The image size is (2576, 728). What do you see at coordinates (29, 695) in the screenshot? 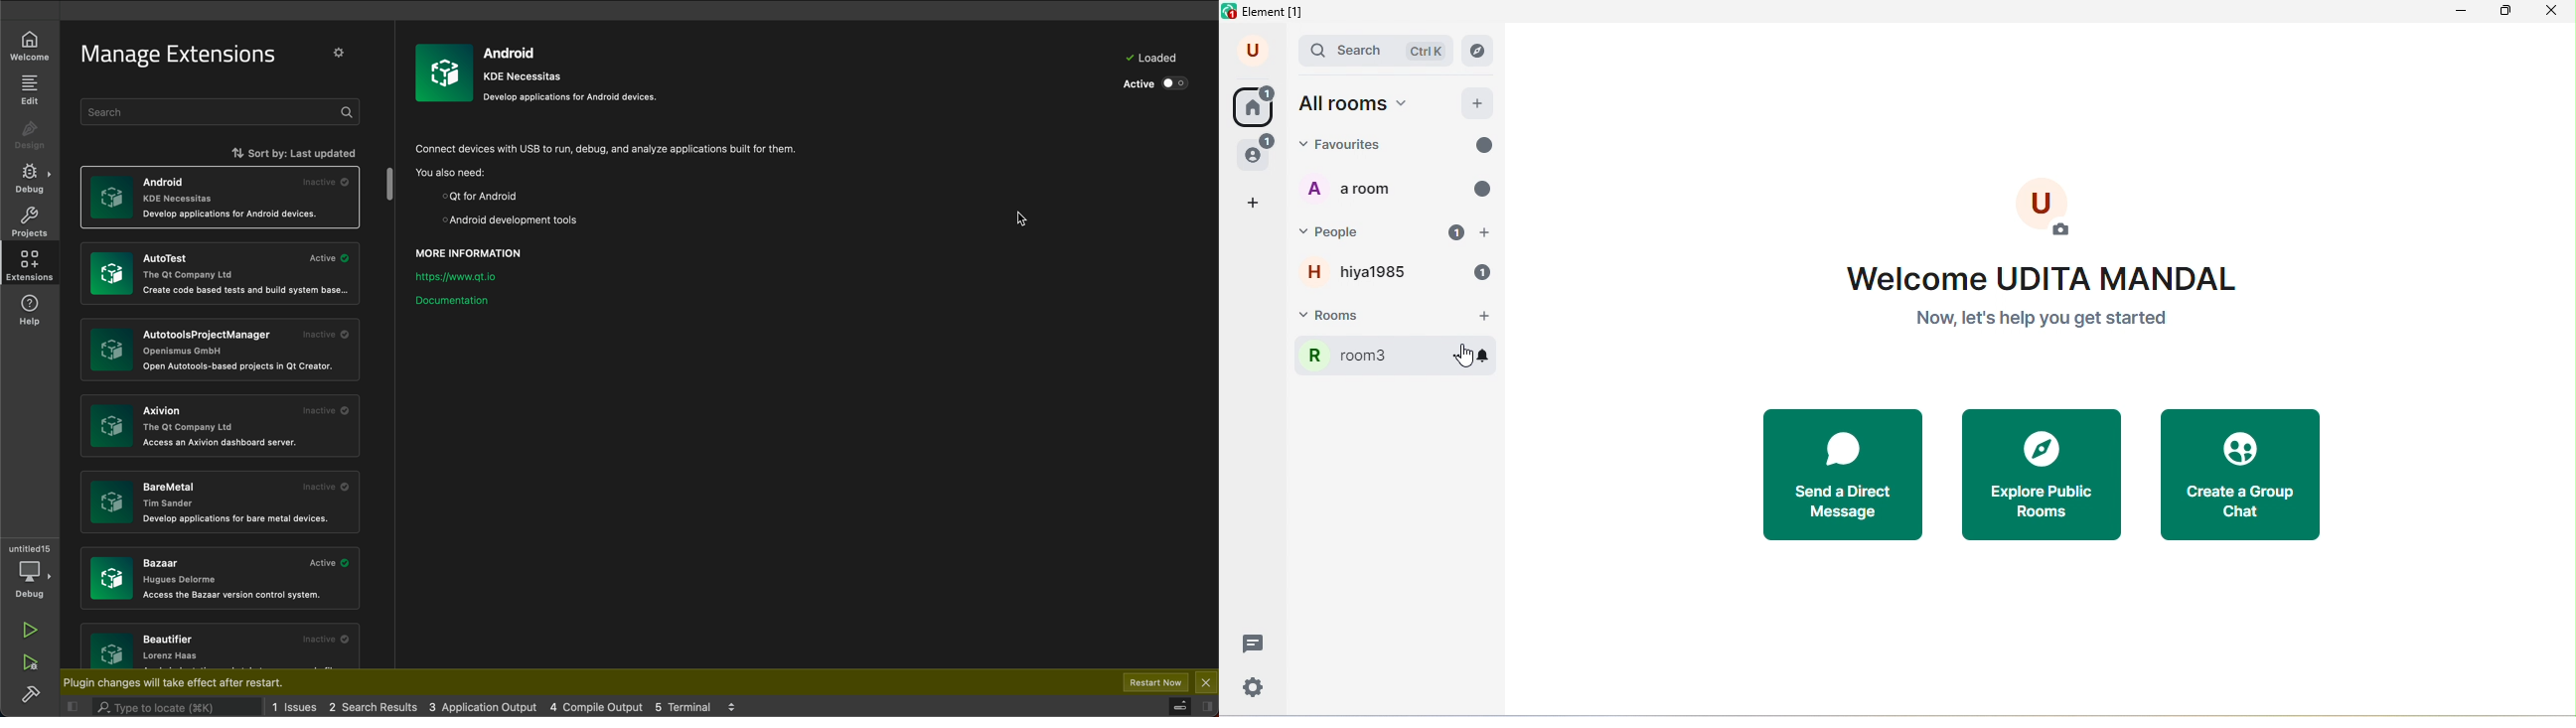
I see `build` at bounding box center [29, 695].